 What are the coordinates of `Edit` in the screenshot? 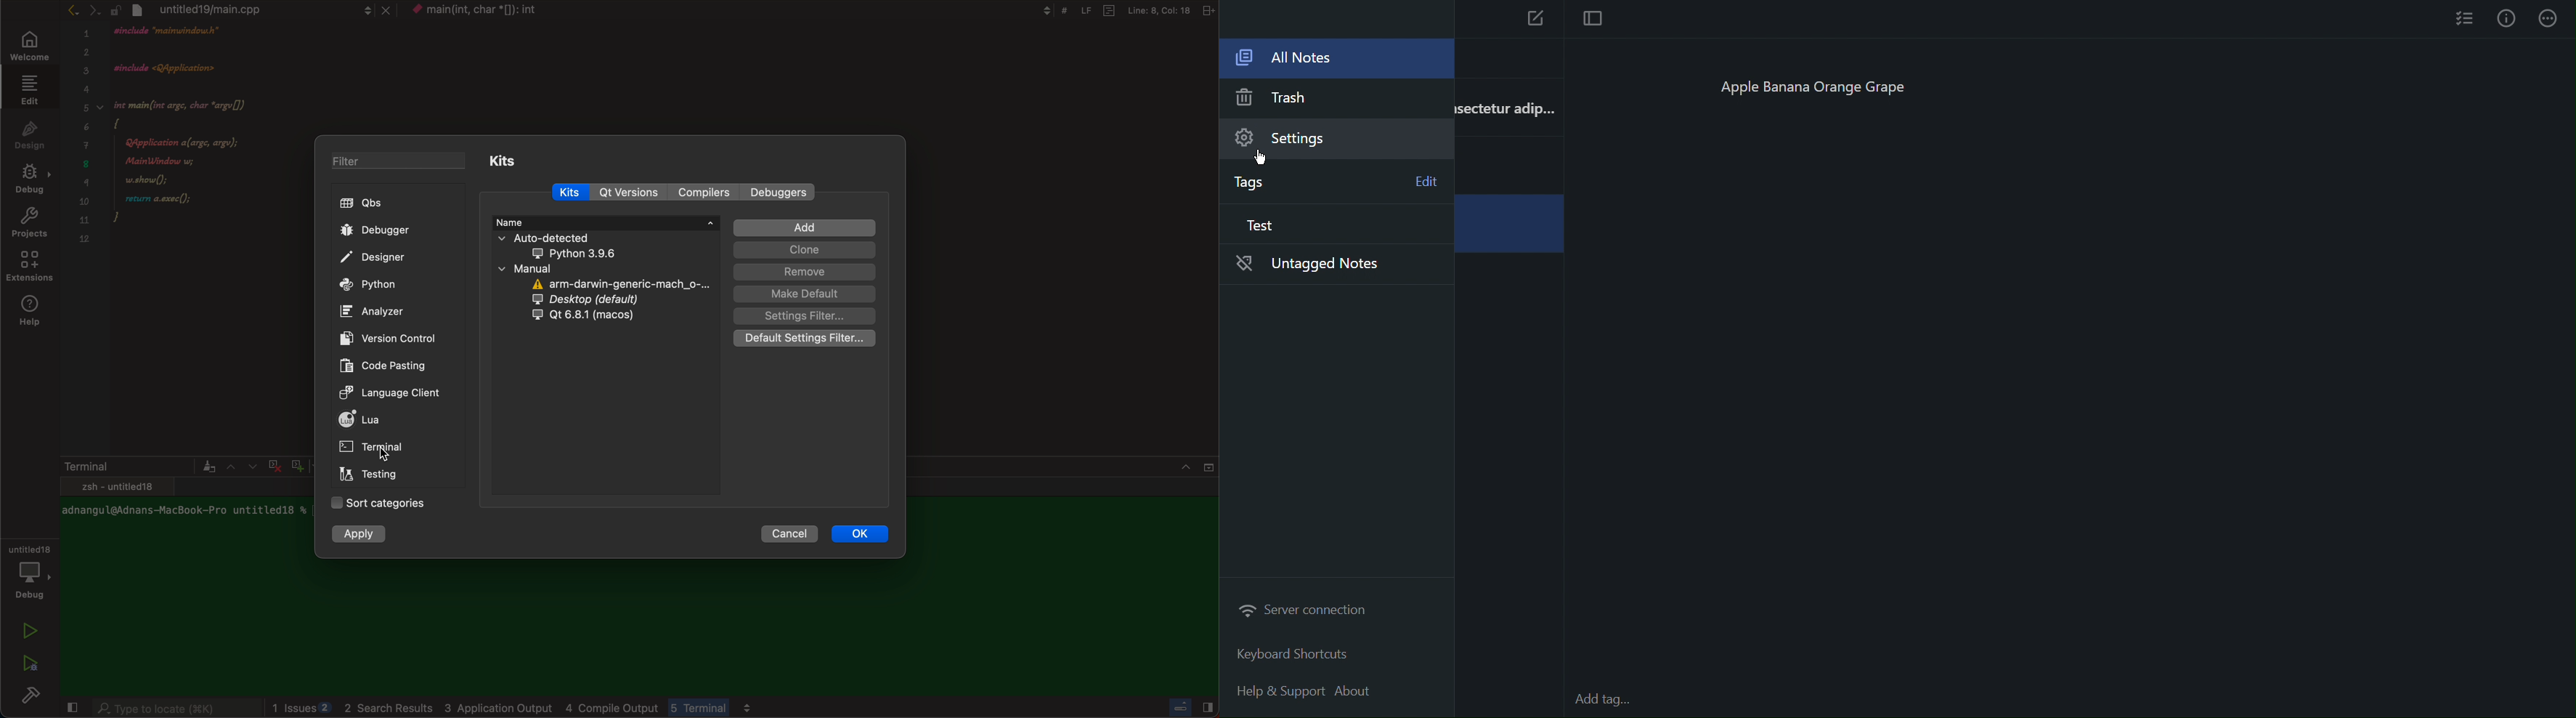 It's located at (1425, 180).